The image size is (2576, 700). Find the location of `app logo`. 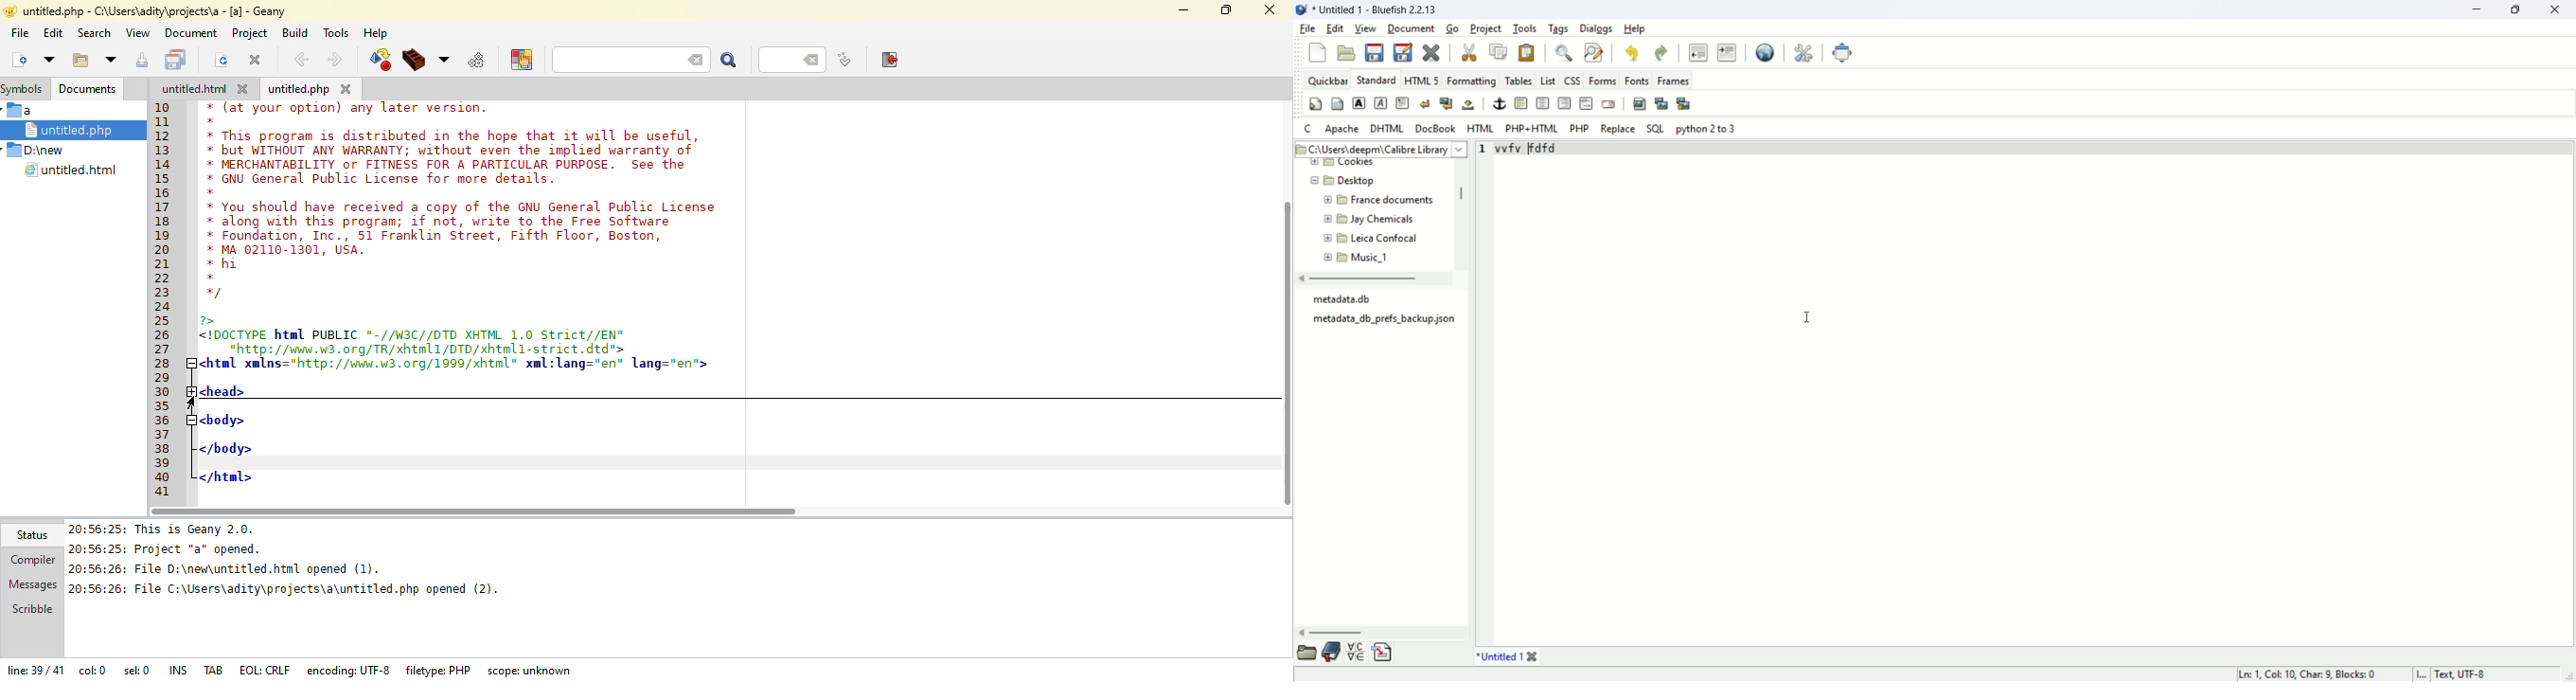

app logo is located at coordinates (9, 12).